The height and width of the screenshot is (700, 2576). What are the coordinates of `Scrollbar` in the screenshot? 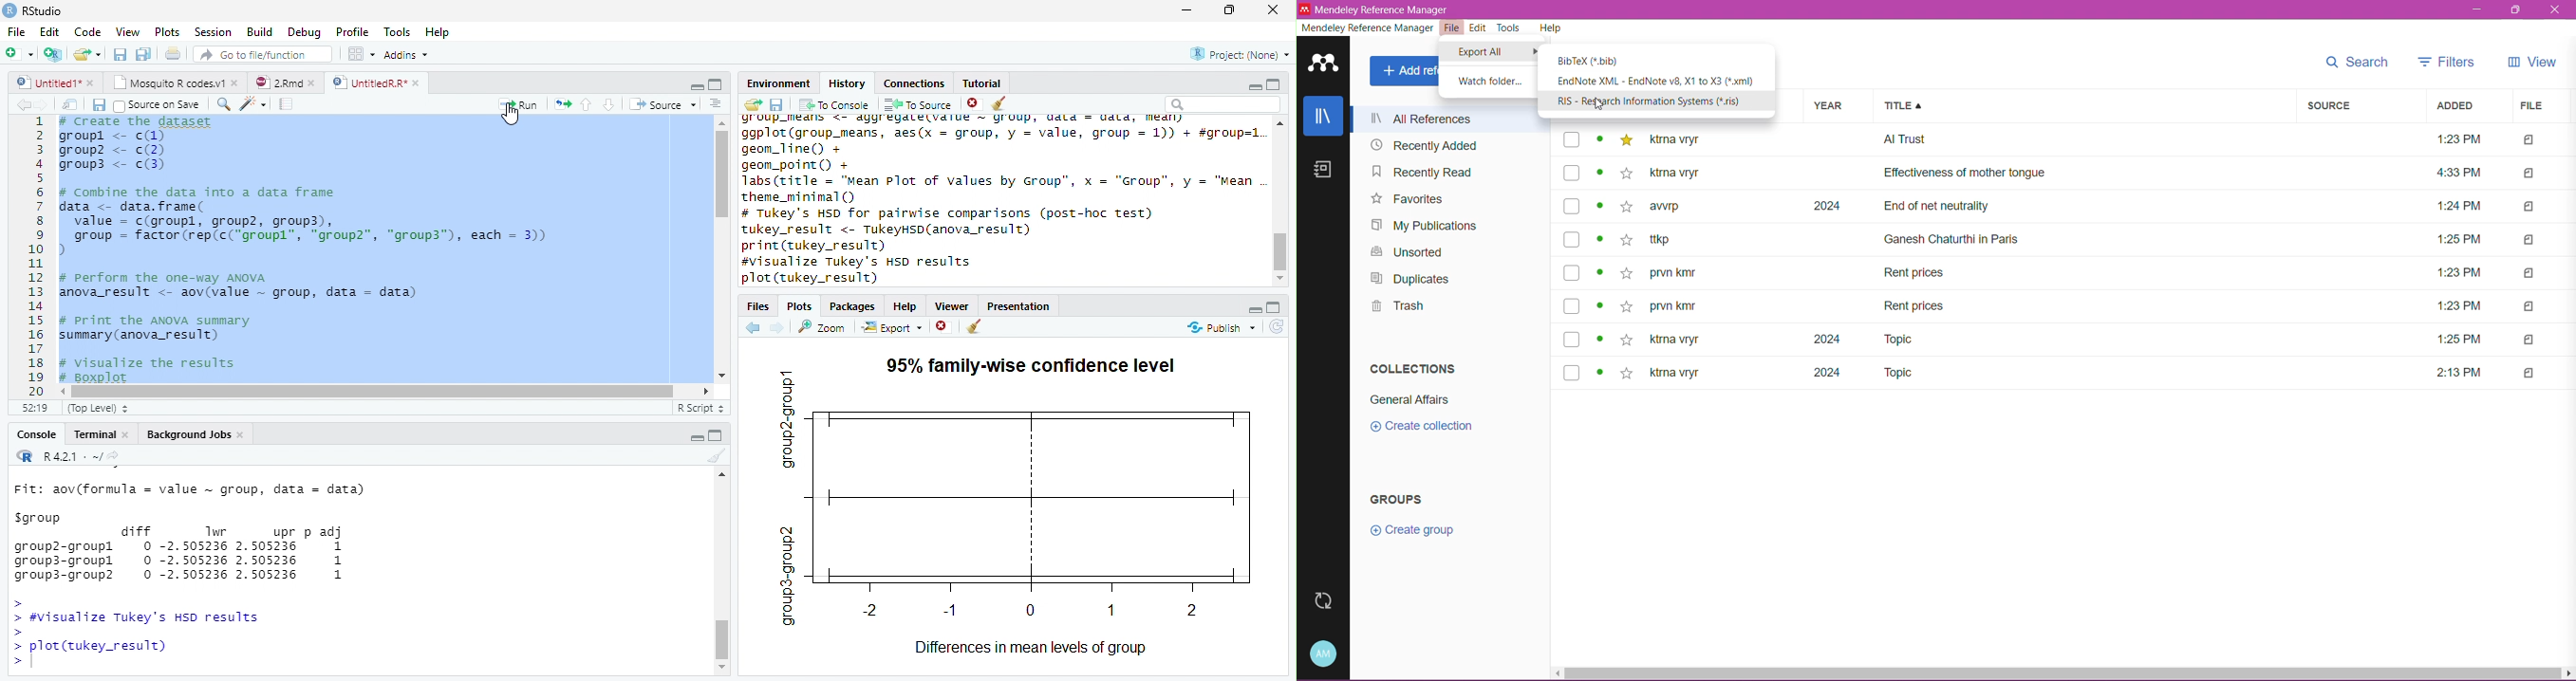 It's located at (719, 249).